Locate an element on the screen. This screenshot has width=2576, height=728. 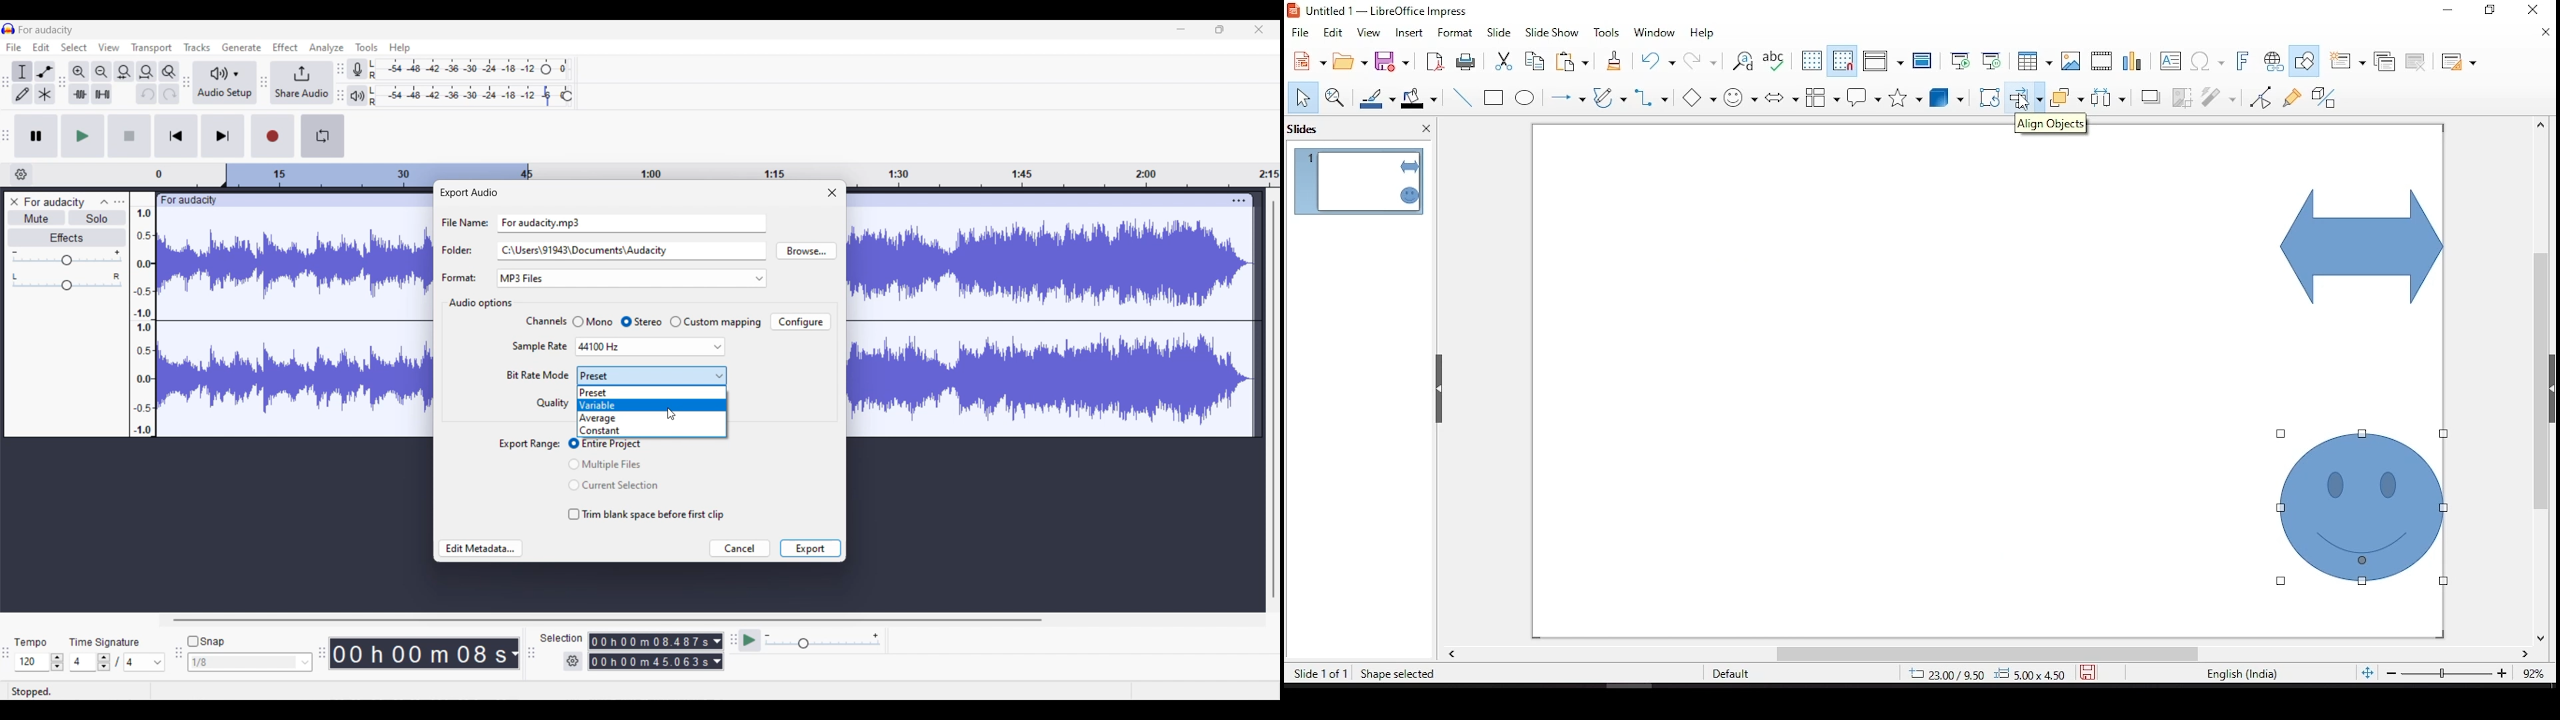
Highlighted by cursor is located at coordinates (651, 375).